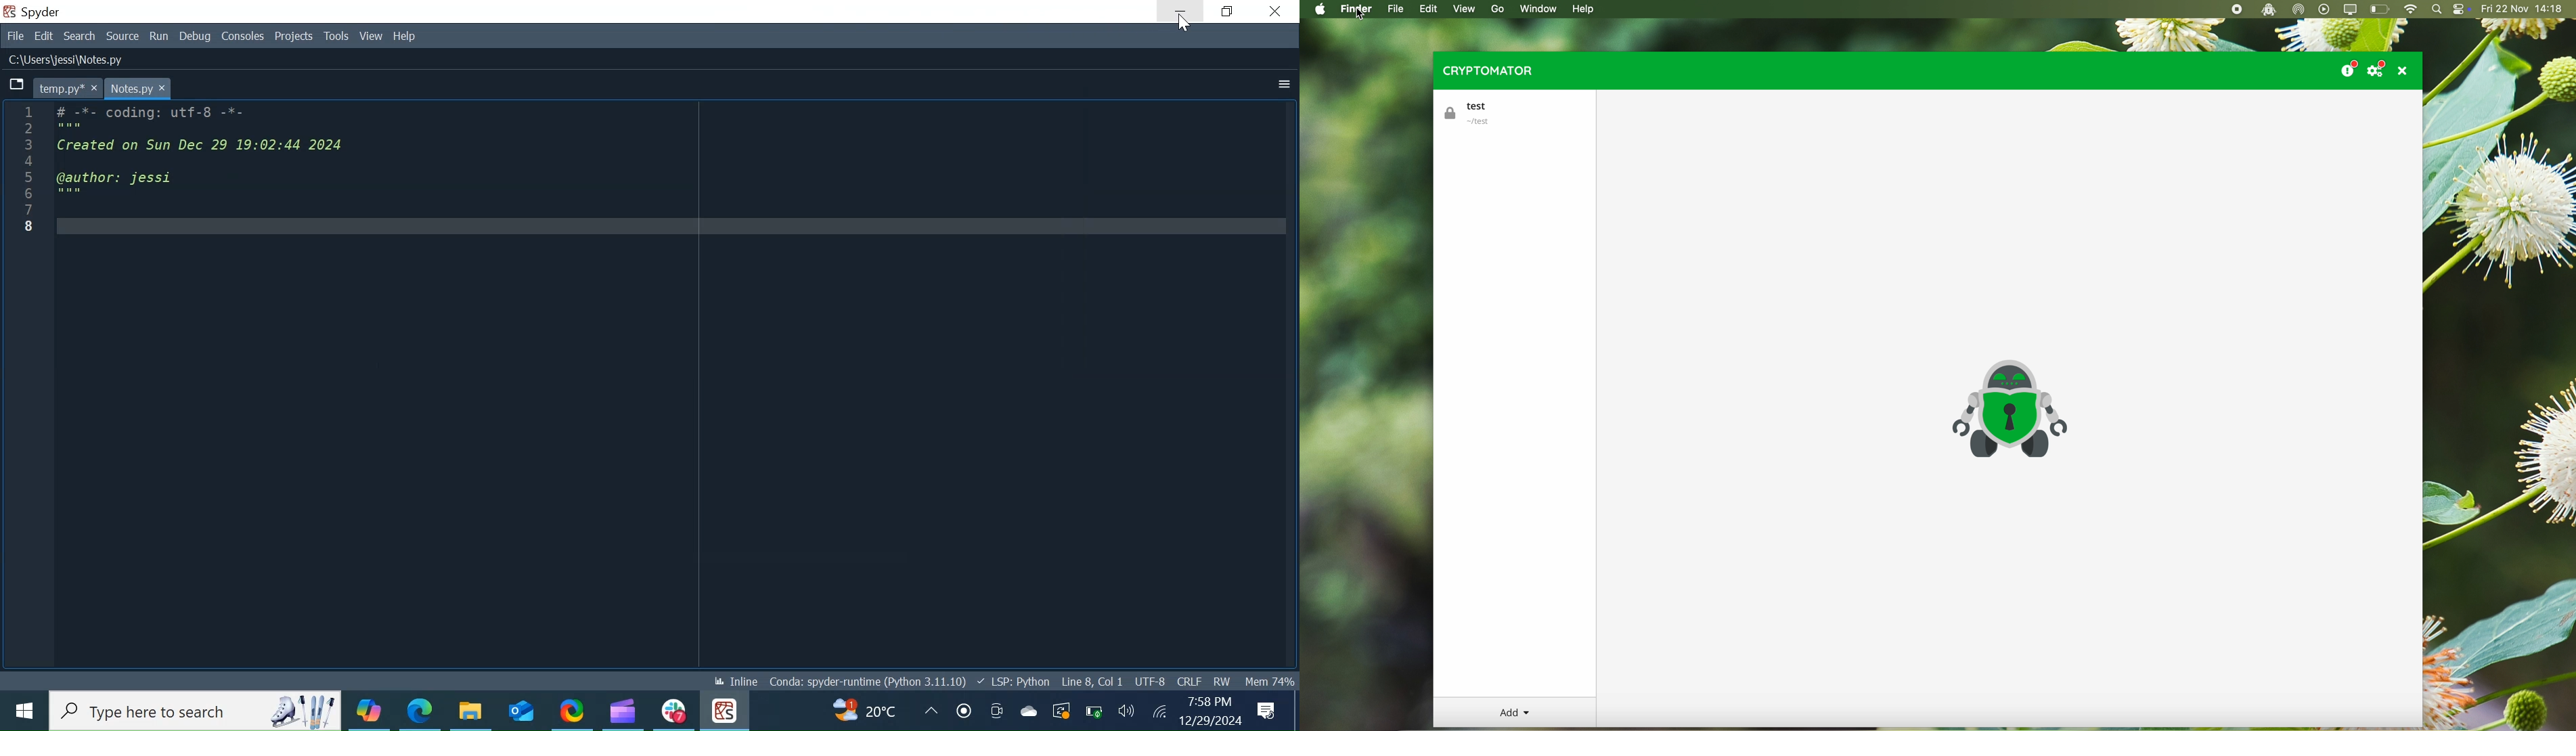 This screenshot has width=2576, height=756. I want to click on edit, so click(1431, 9).